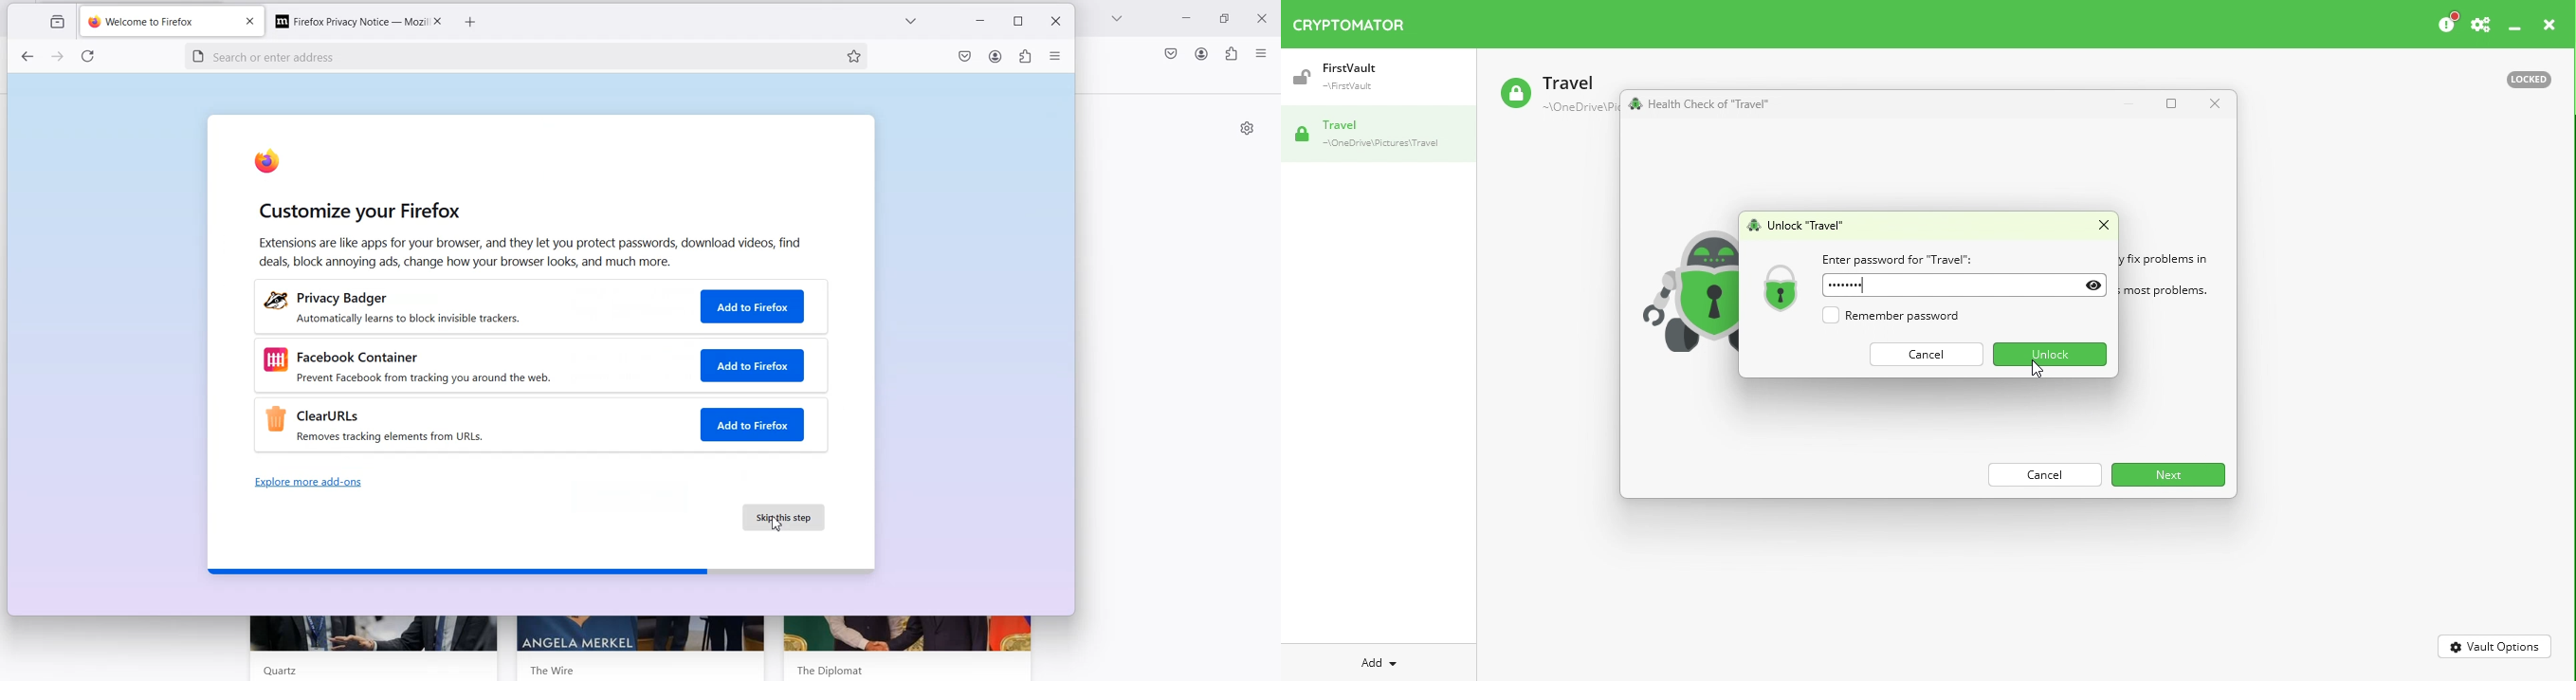 The width and height of the screenshot is (2576, 700). Describe the element at coordinates (249, 23) in the screenshot. I see `close` at that location.